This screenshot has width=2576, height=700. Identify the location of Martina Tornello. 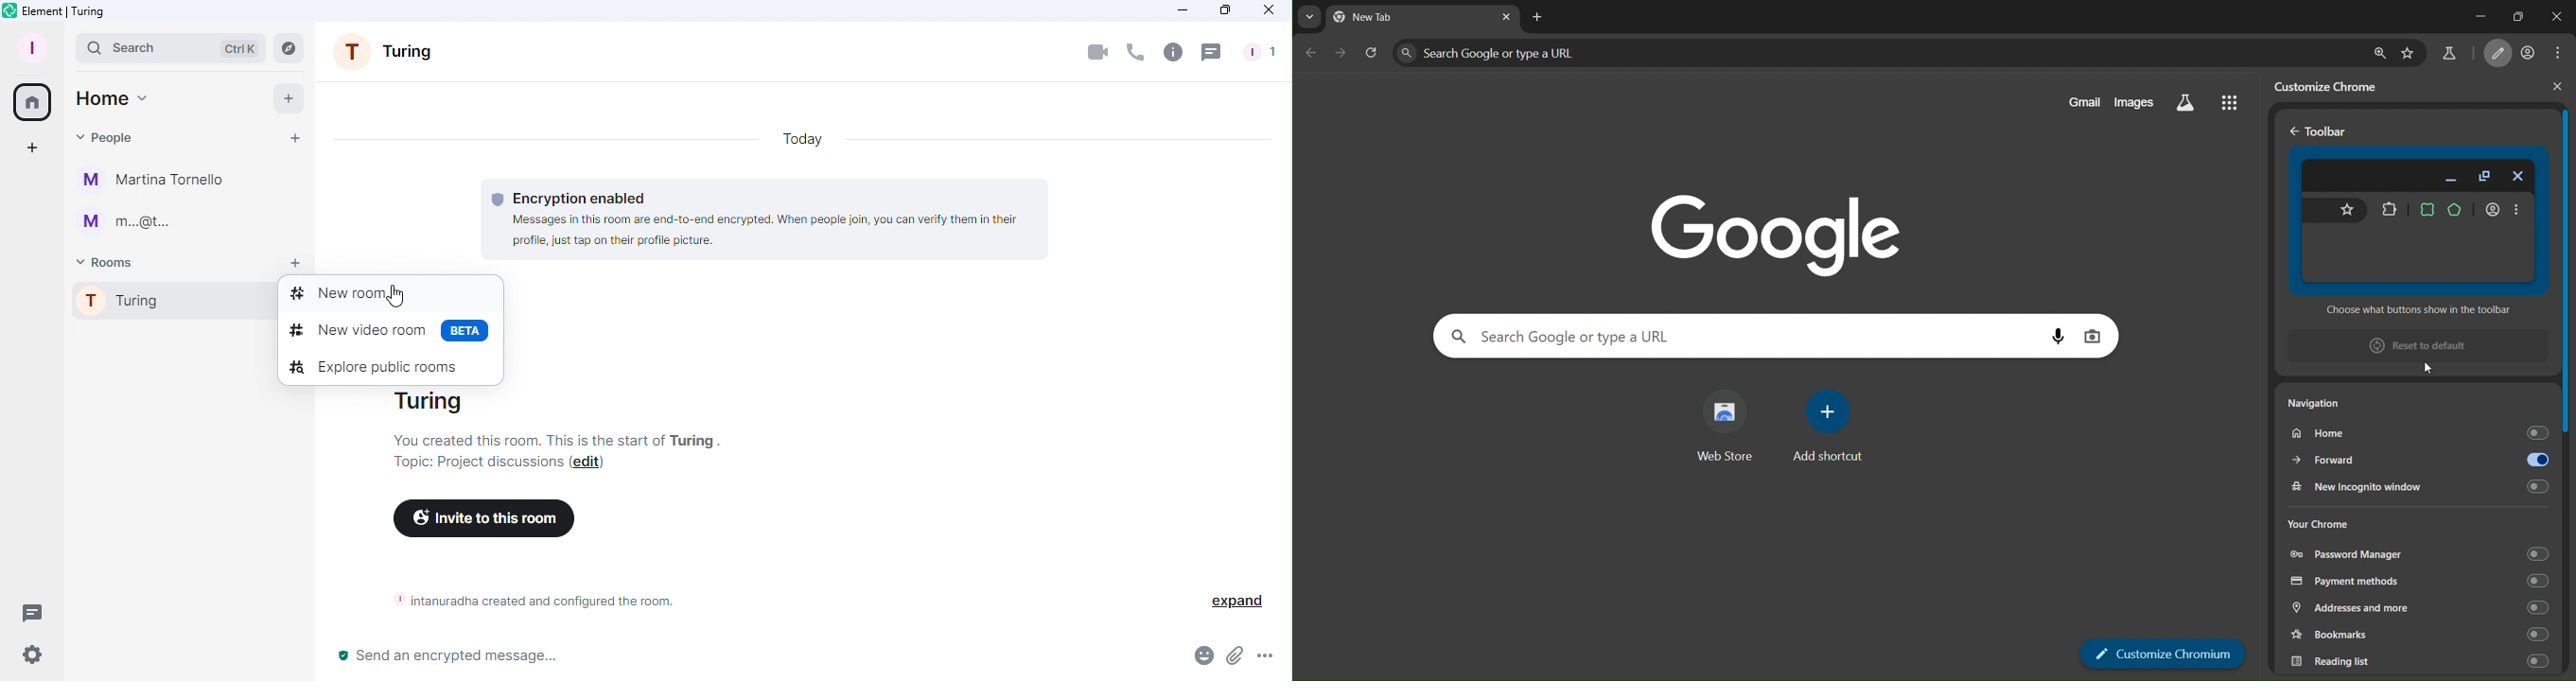
(156, 181).